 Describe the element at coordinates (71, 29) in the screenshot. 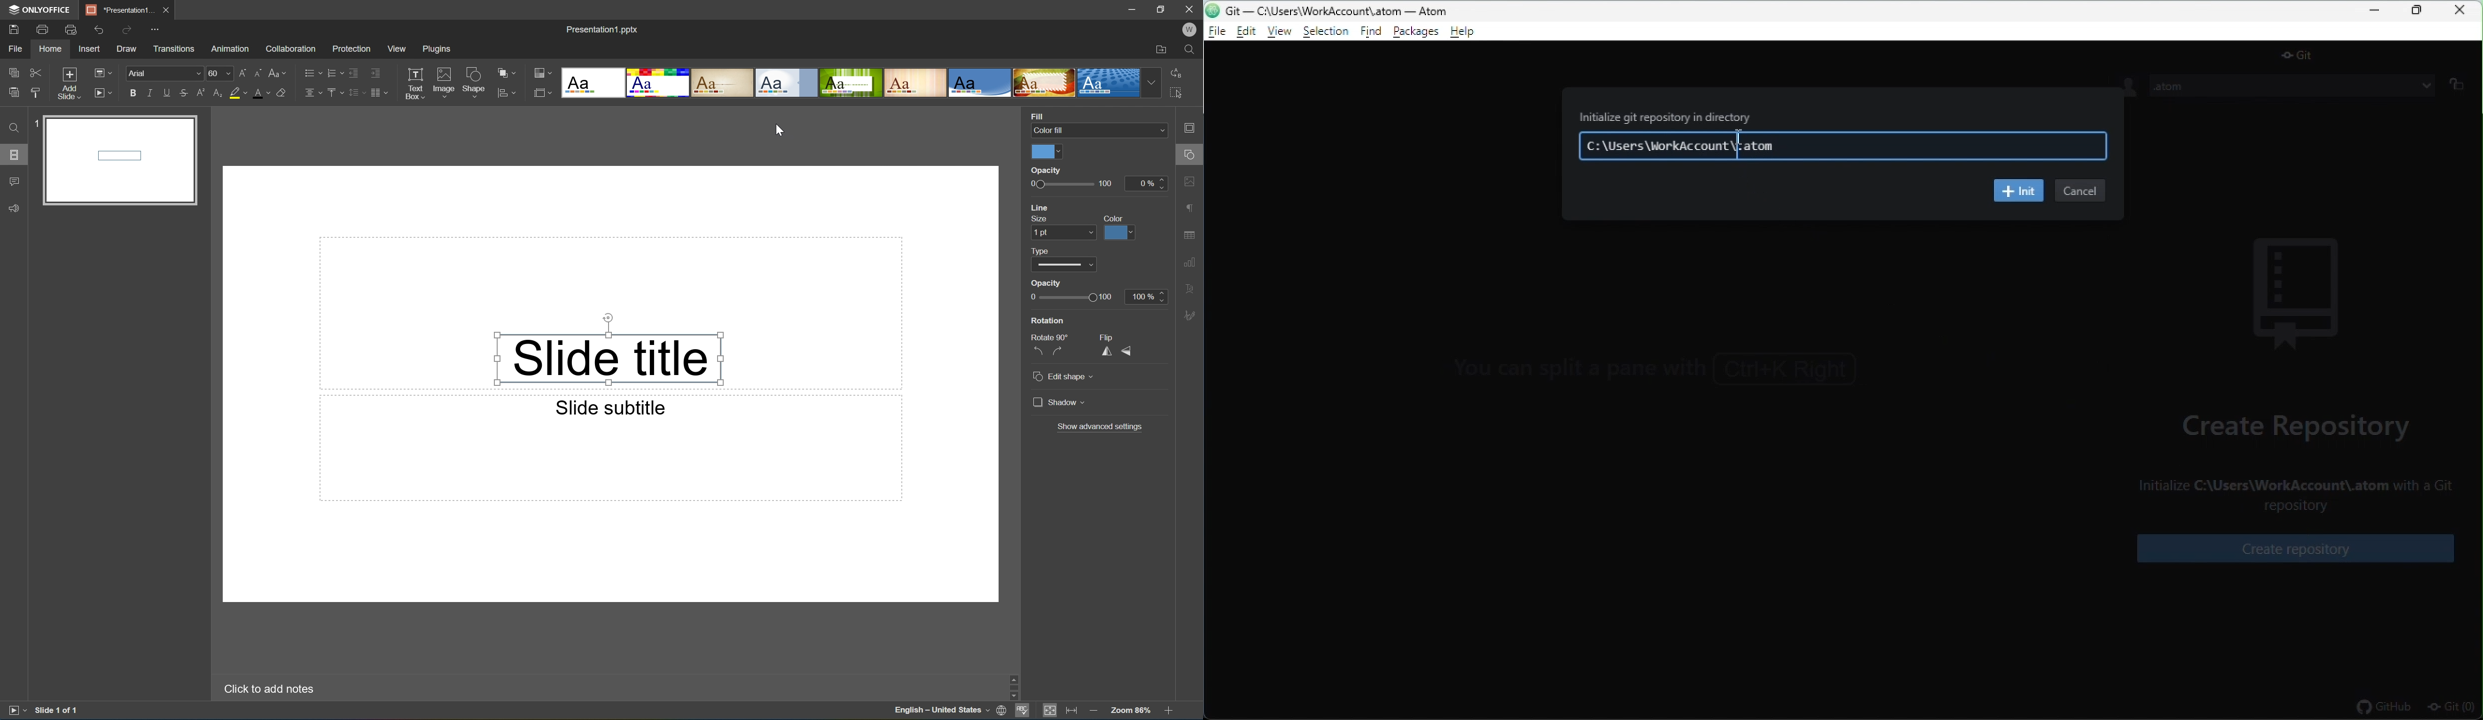

I see `Quick print` at that location.